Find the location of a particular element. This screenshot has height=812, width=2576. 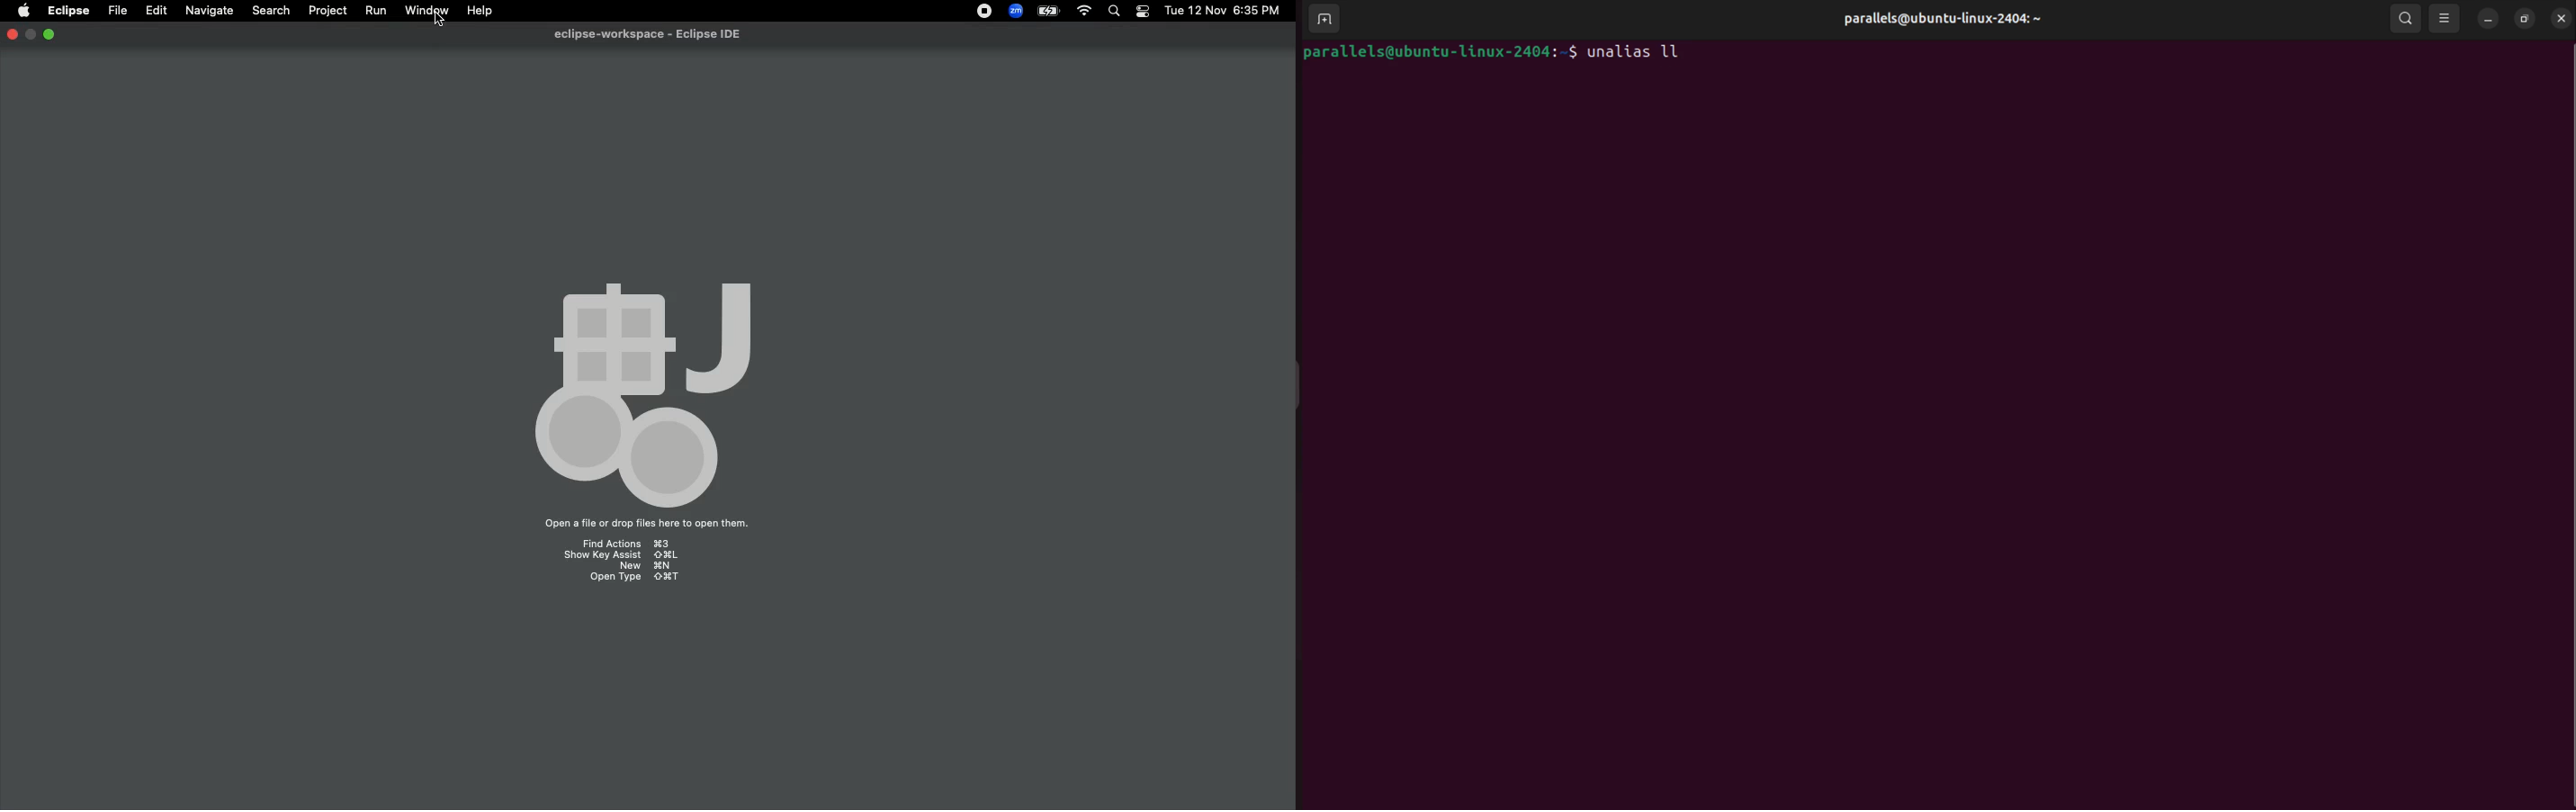

Icon is located at coordinates (651, 387).